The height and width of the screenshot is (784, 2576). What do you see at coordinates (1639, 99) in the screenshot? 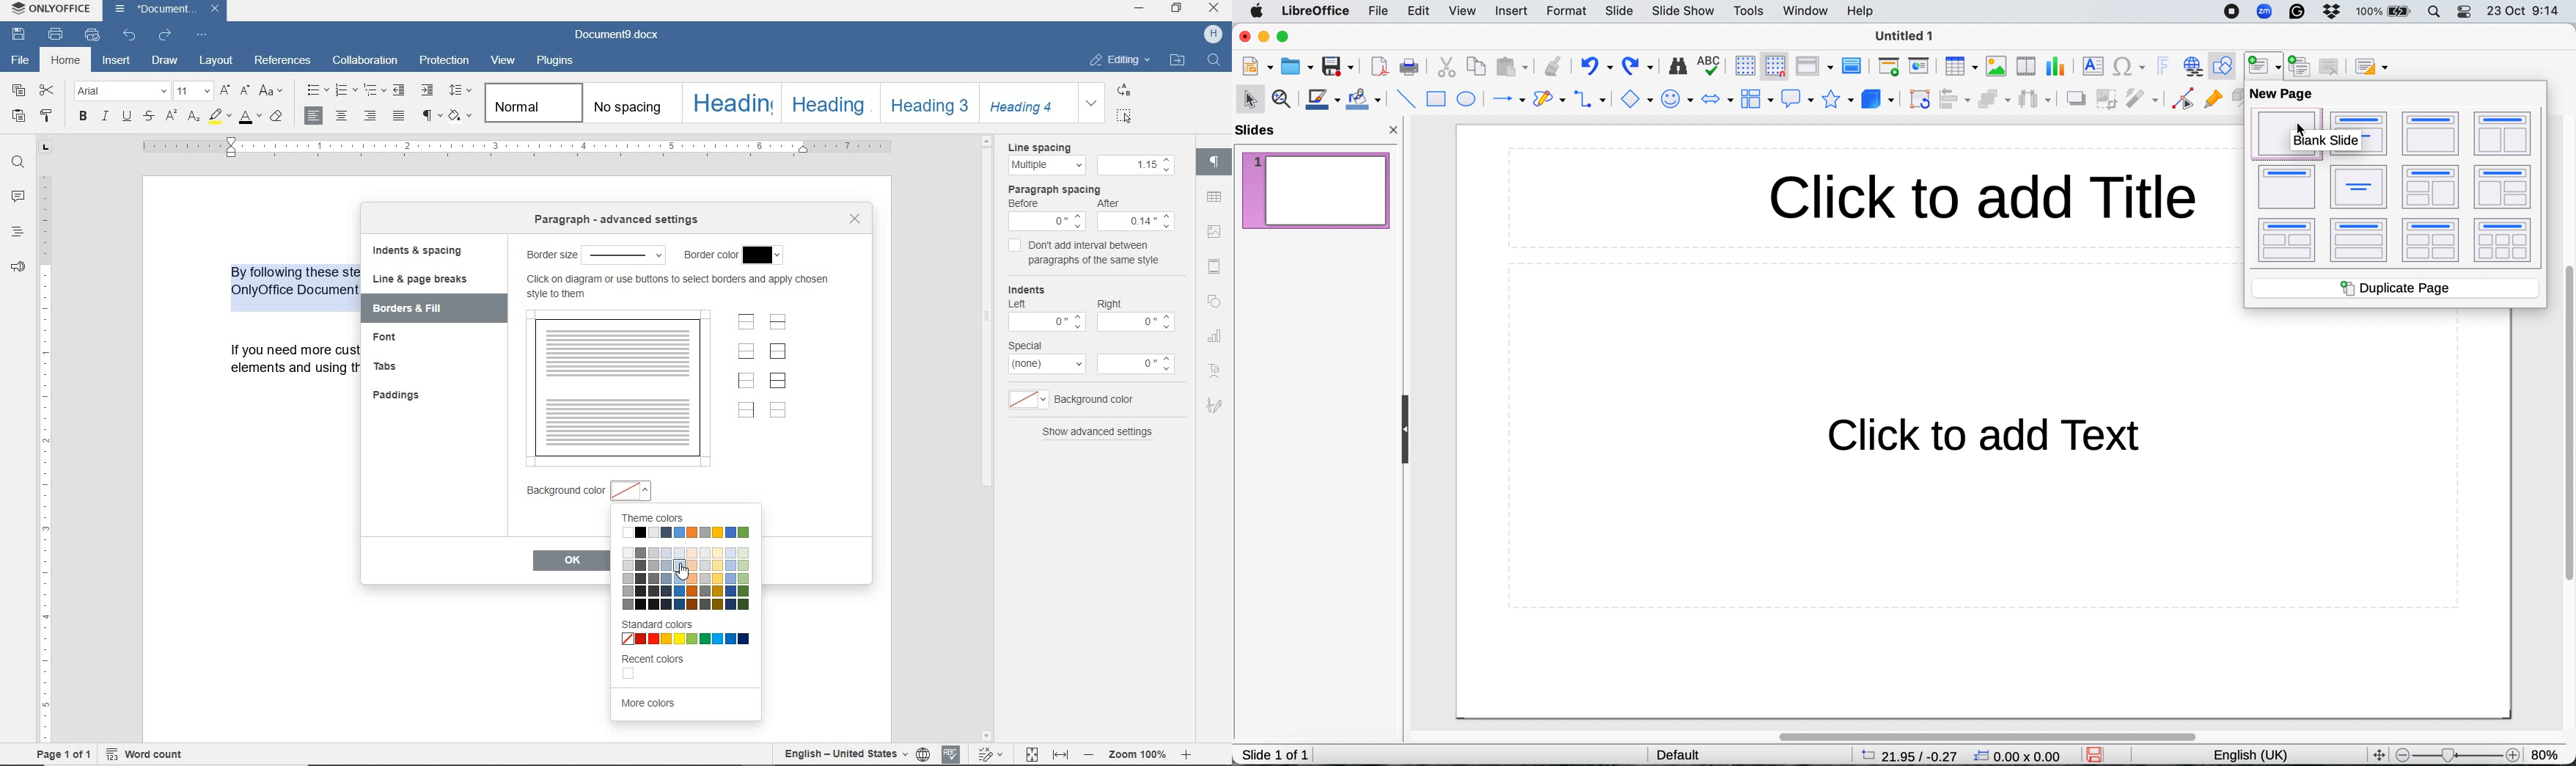
I see `basic shapes` at bounding box center [1639, 99].